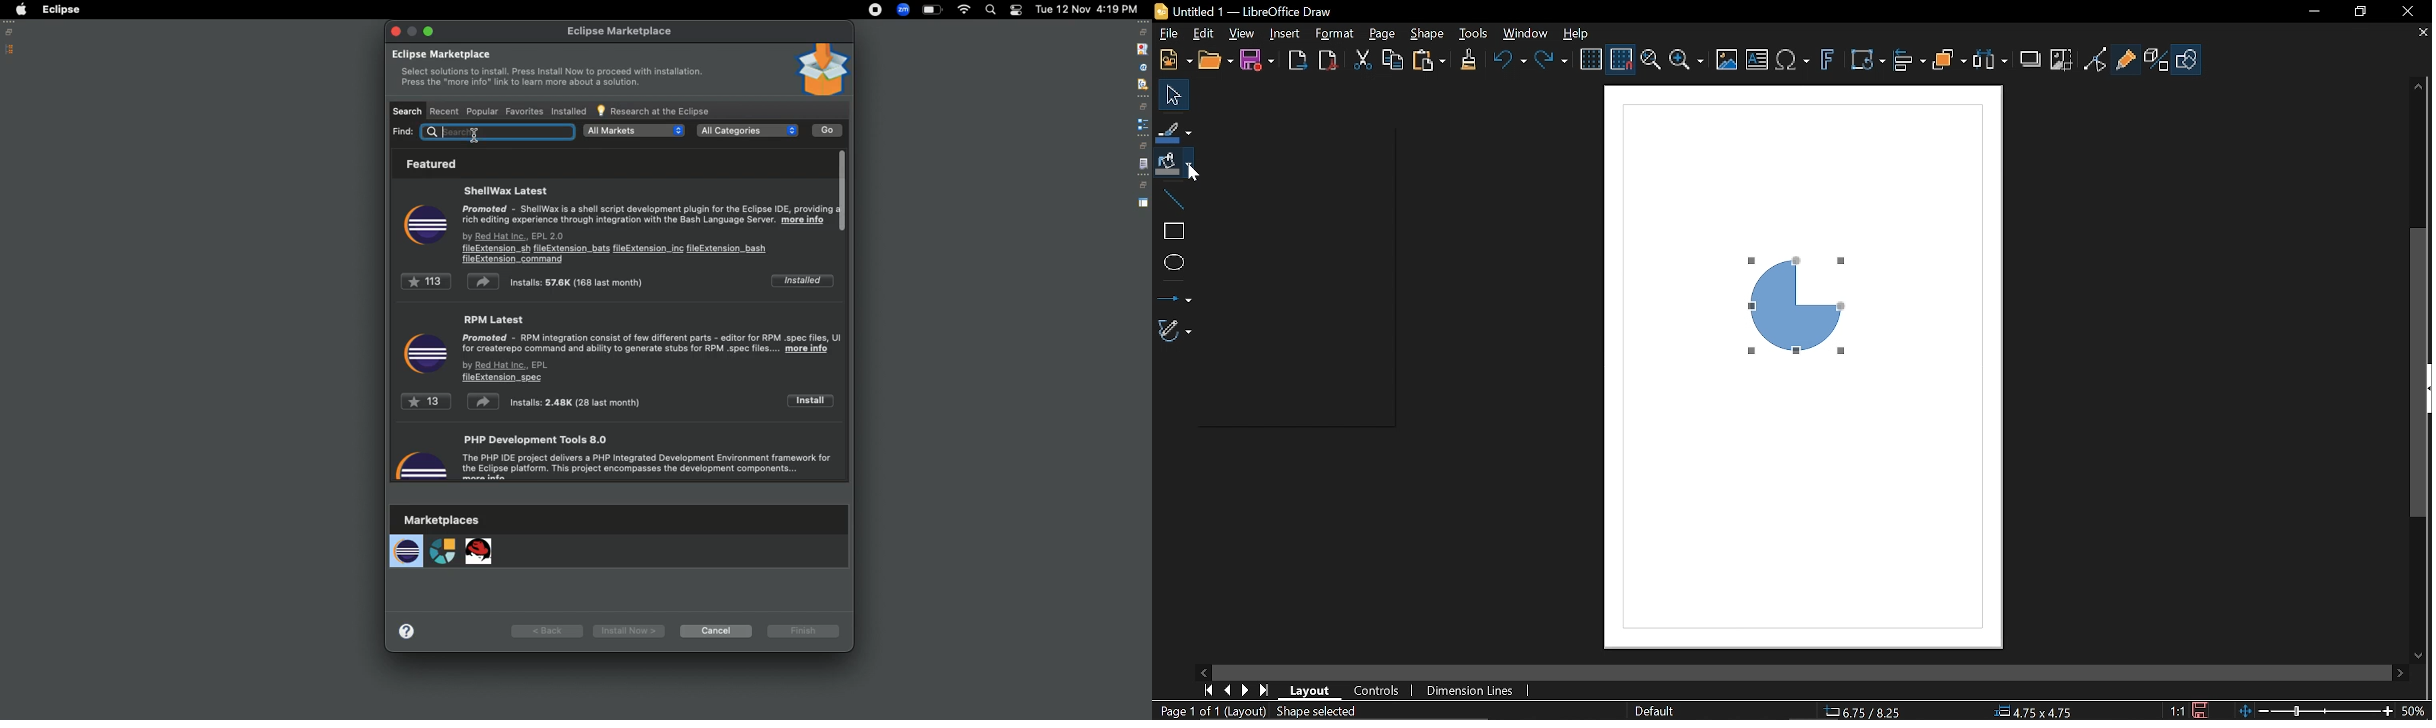 This screenshot has width=2436, height=728. I want to click on Previous page, so click(1230, 688).